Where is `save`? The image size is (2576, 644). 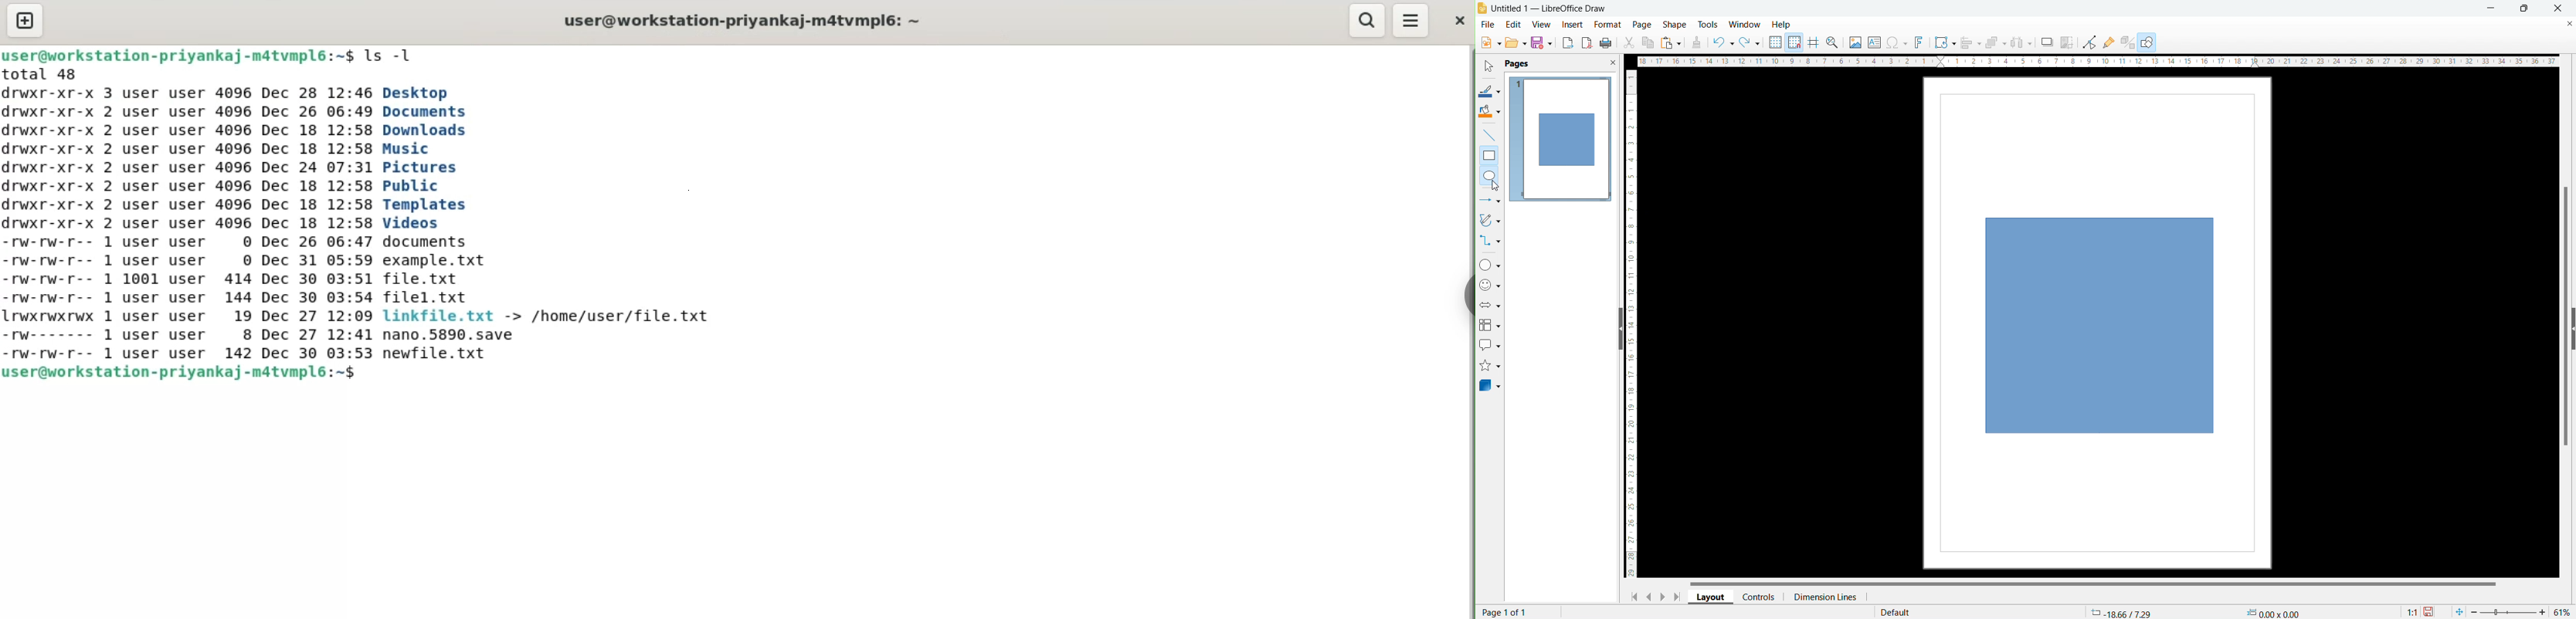 save is located at coordinates (1541, 42).